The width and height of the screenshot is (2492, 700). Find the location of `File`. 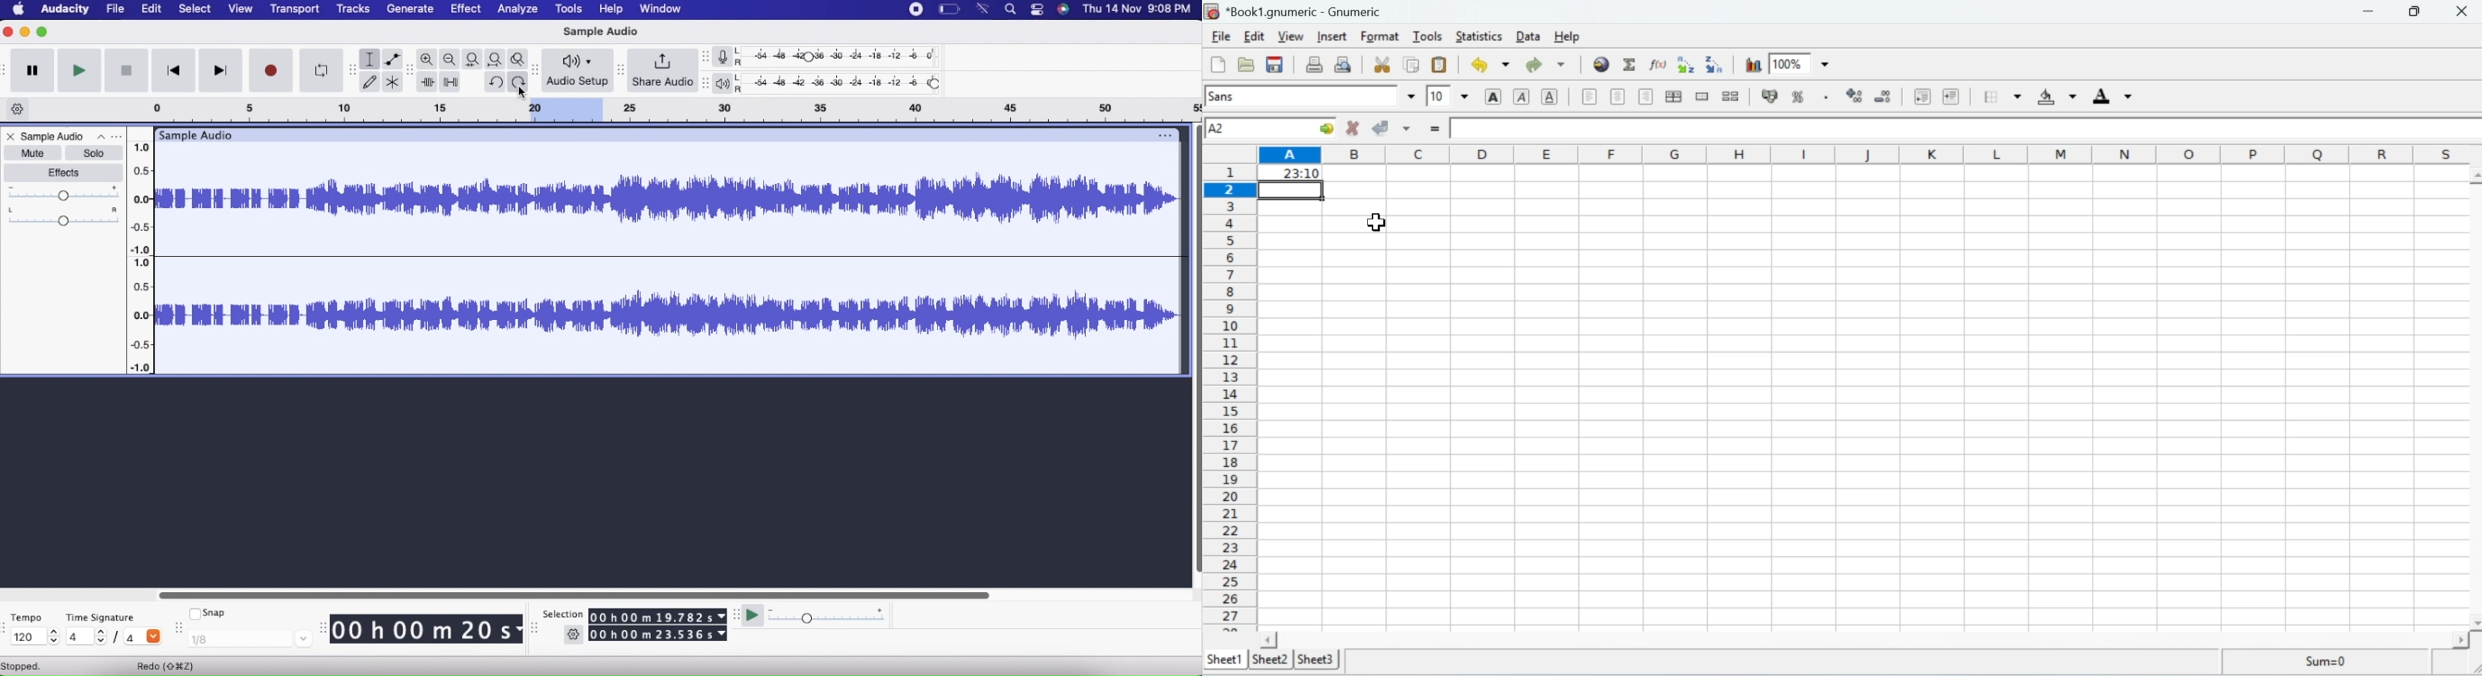

File is located at coordinates (114, 9).